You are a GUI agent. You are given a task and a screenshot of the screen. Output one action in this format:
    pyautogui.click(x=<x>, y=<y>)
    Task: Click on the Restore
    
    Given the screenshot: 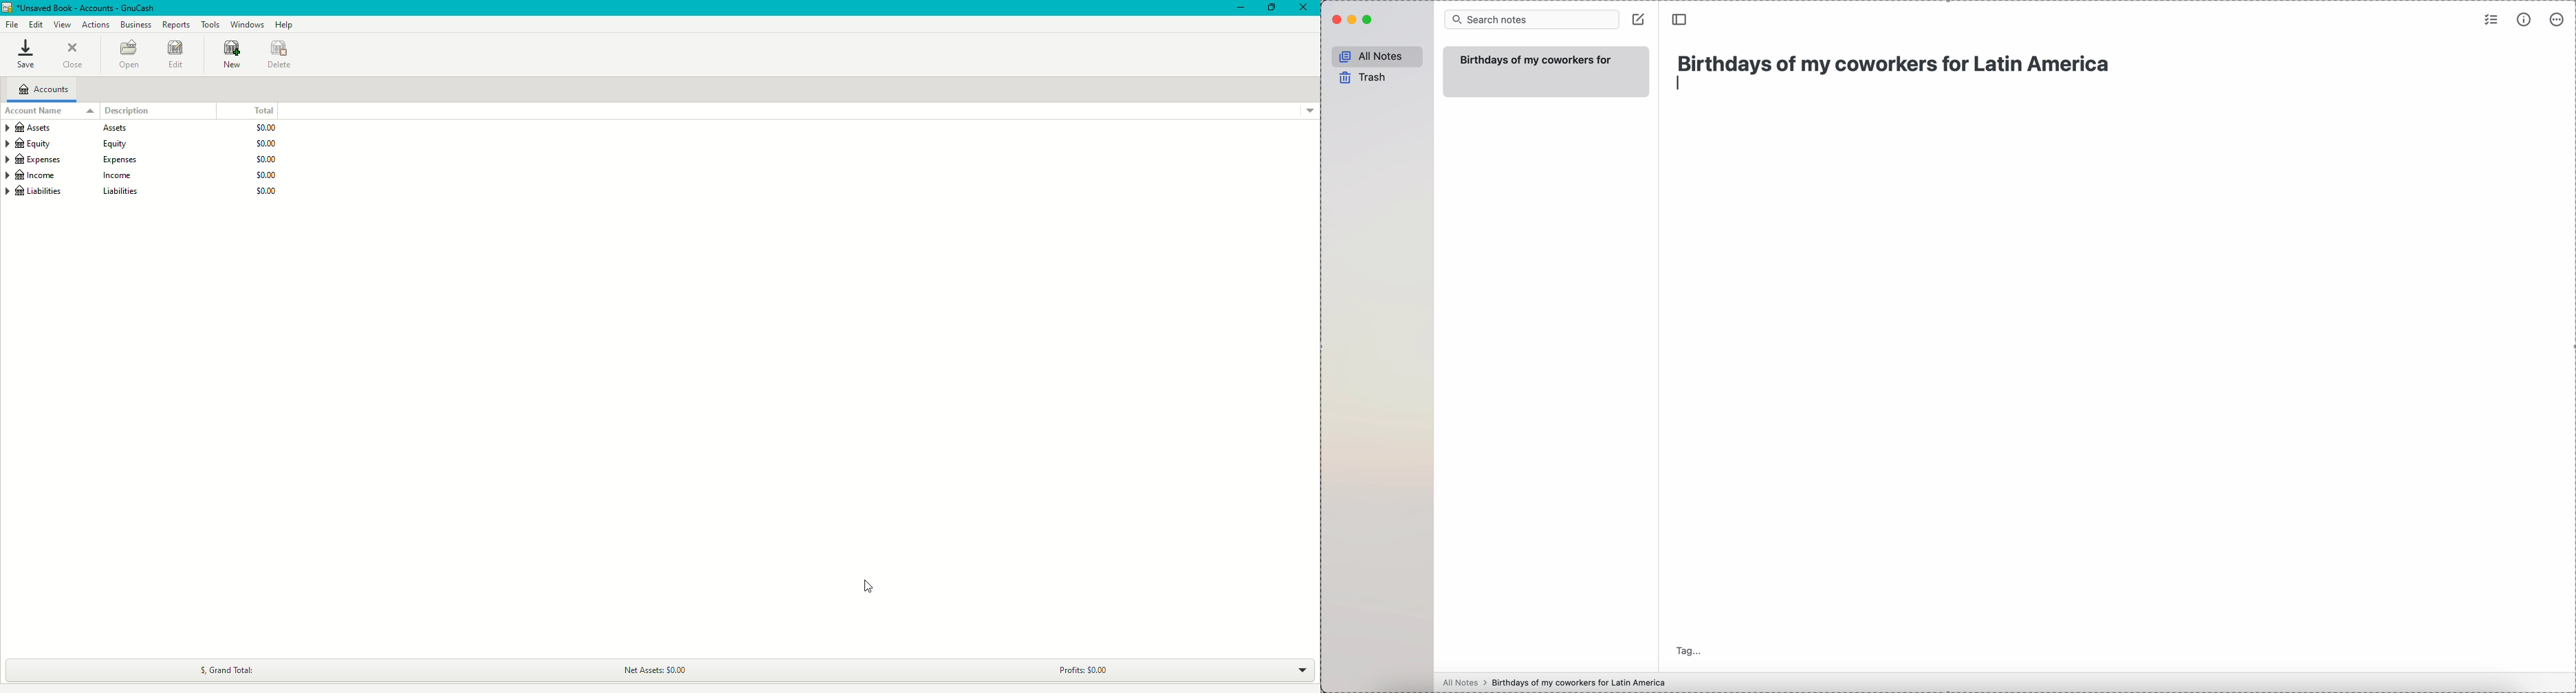 What is the action you would take?
    pyautogui.click(x=1271, y=8)
    